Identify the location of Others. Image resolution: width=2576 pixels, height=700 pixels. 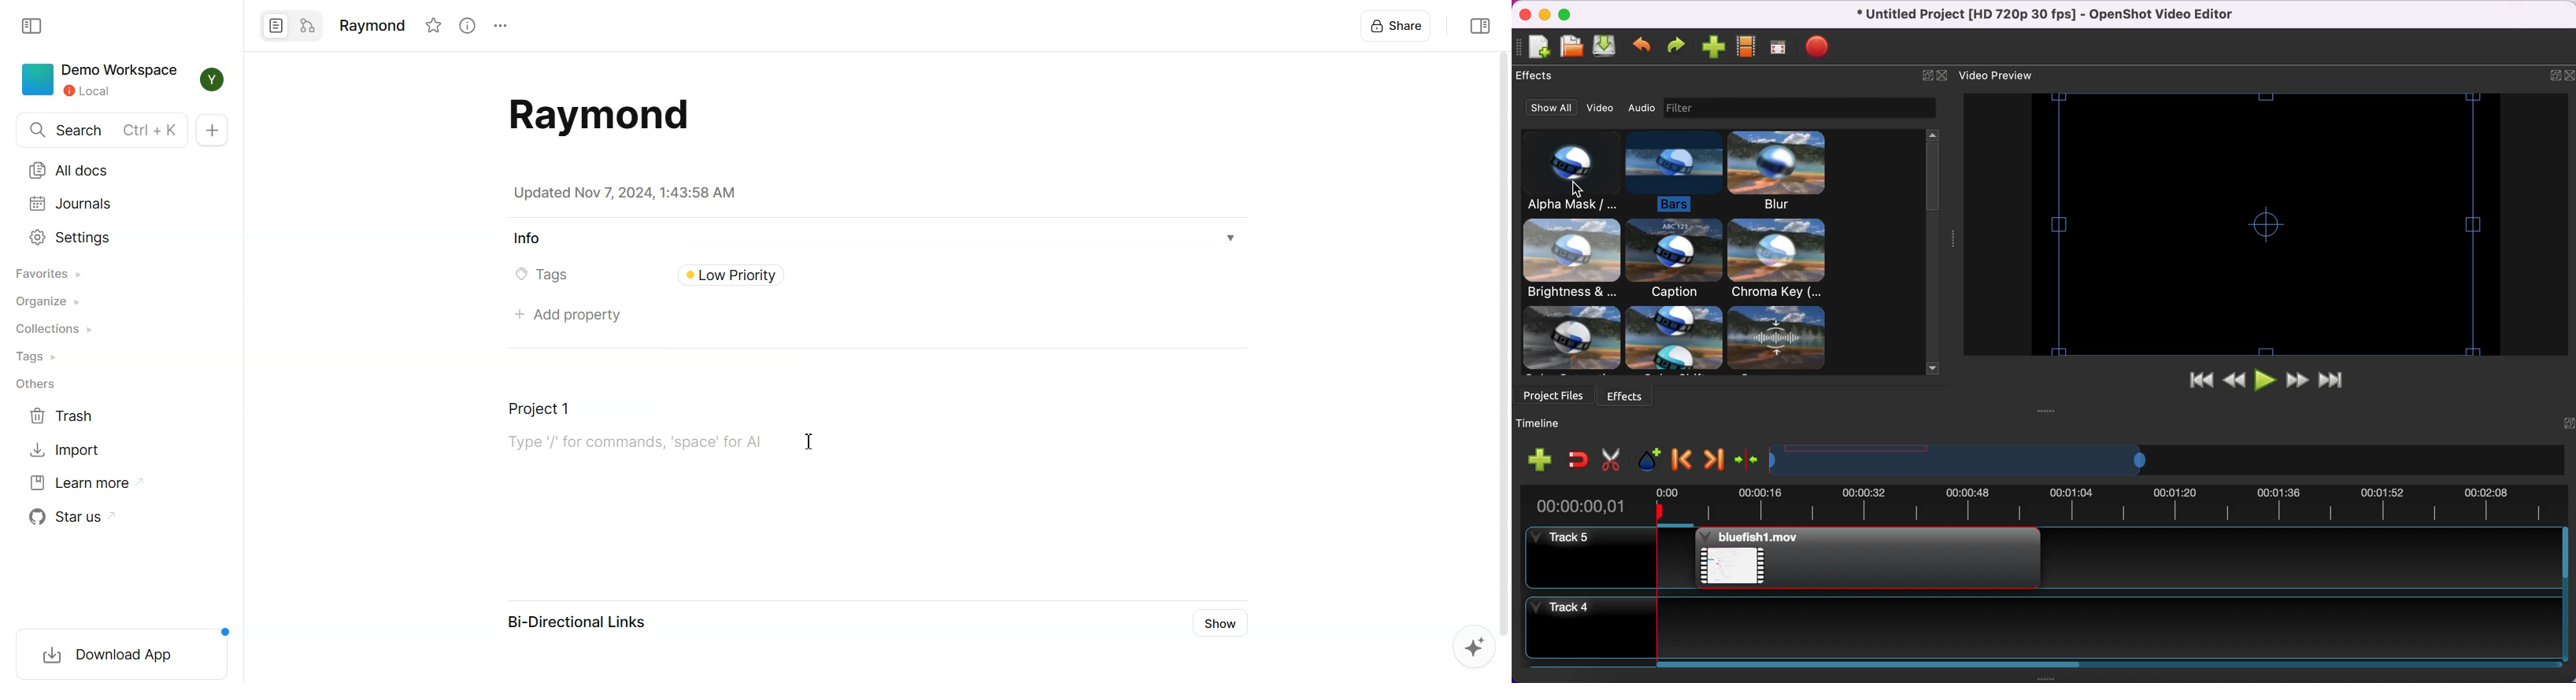
(35, 386).